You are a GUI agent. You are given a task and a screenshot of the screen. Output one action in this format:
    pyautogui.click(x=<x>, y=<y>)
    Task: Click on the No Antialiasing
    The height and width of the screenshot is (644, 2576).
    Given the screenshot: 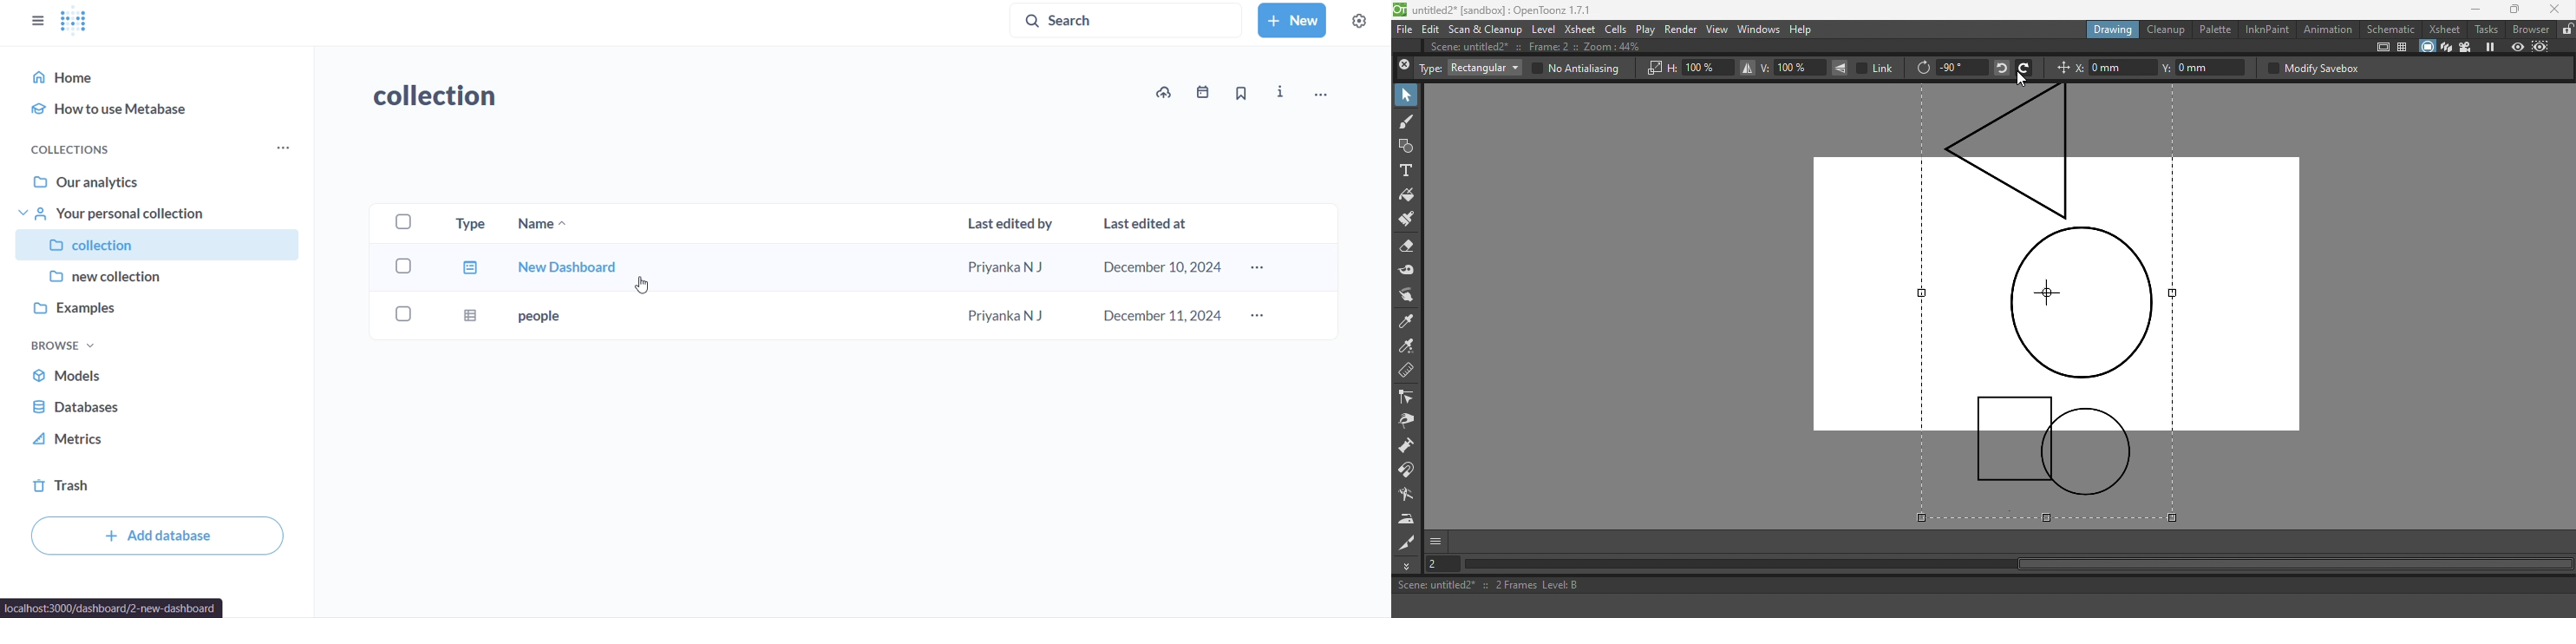 What is the action you would take?
    pyautogui.click(x=1574, y=69)
    